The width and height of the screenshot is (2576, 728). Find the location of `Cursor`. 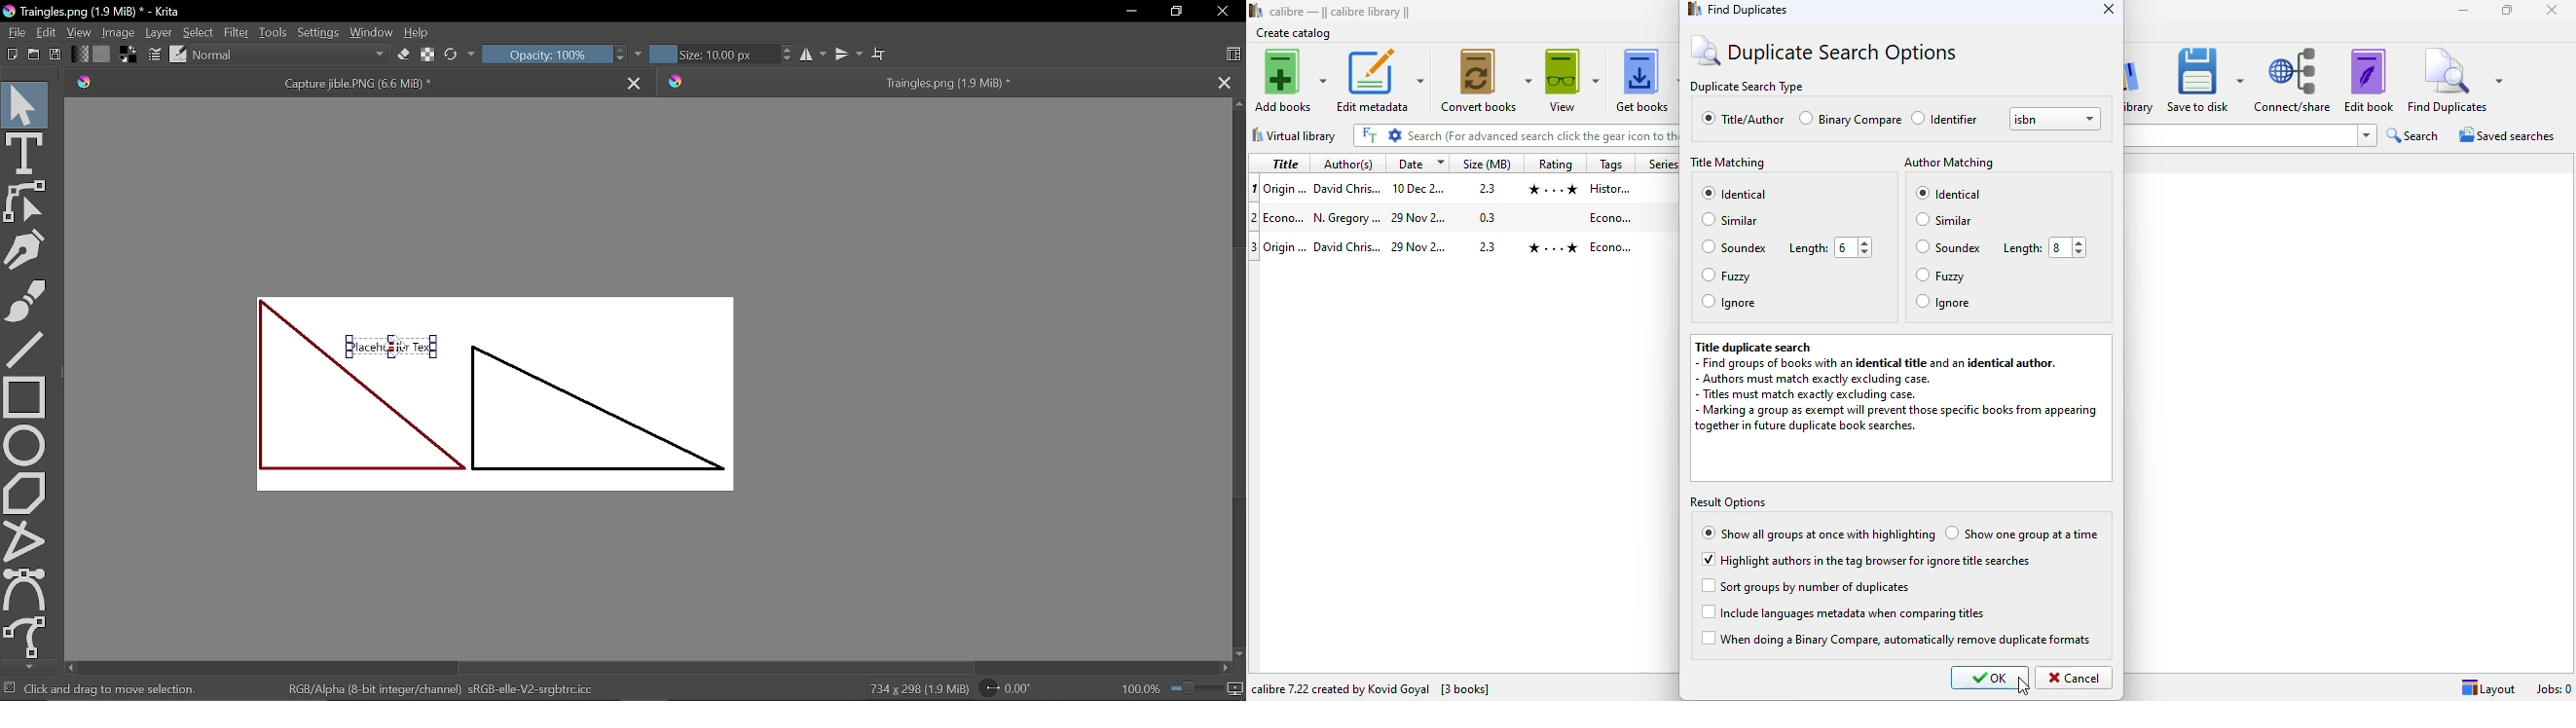

Cursor is located at coordinates (392, 344).